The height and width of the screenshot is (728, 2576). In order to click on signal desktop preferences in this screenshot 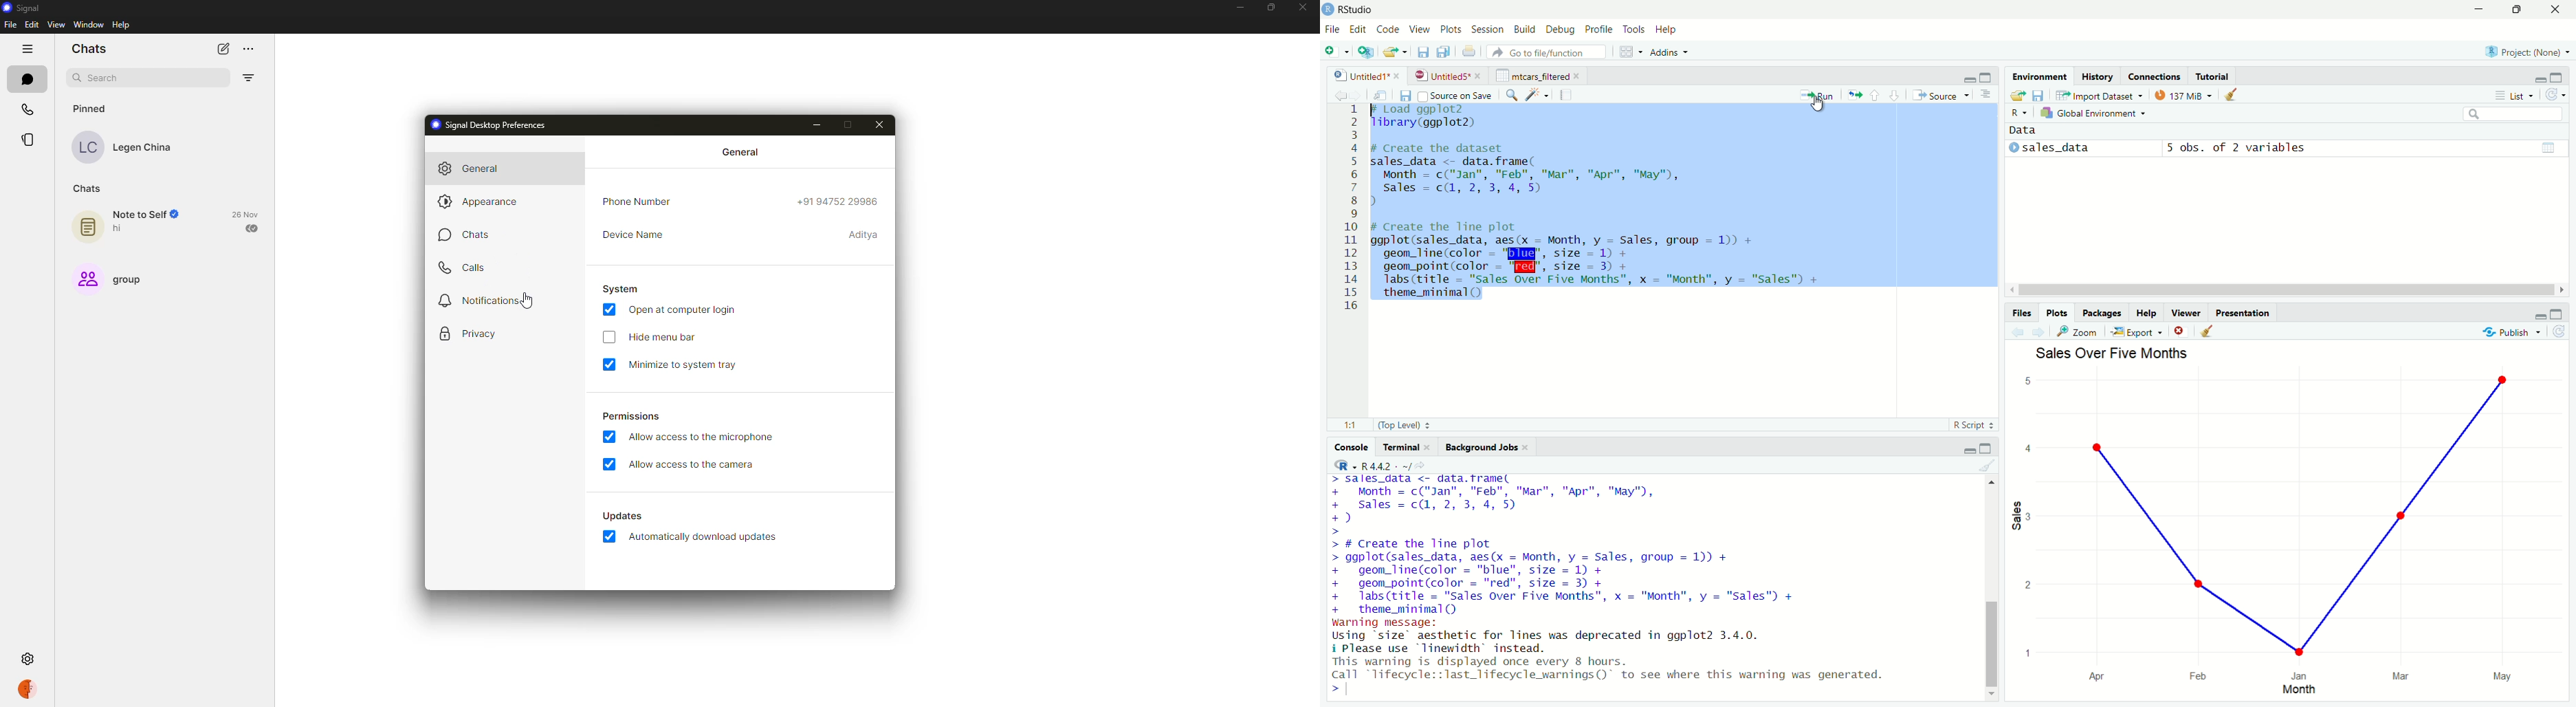, I will do `click(492, 124)`.